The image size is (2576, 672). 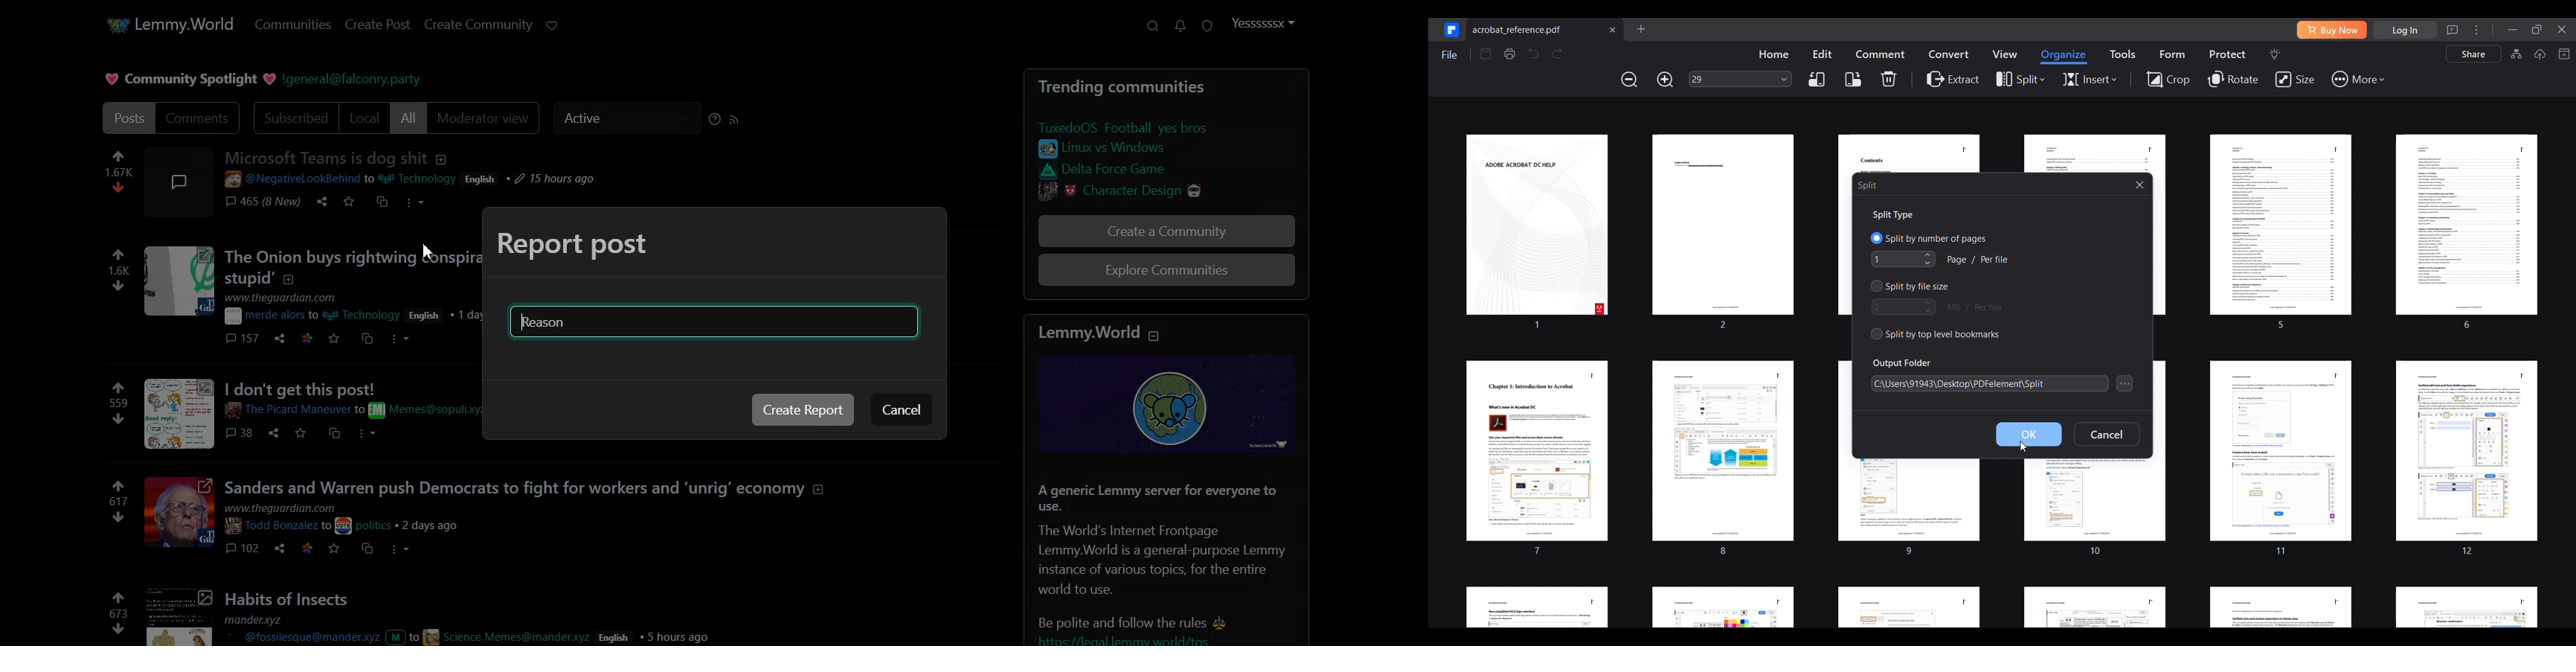 What do you see at coordinates (335, 435) in the screenshot?
I see `cs` at bounding box center [335, 435].